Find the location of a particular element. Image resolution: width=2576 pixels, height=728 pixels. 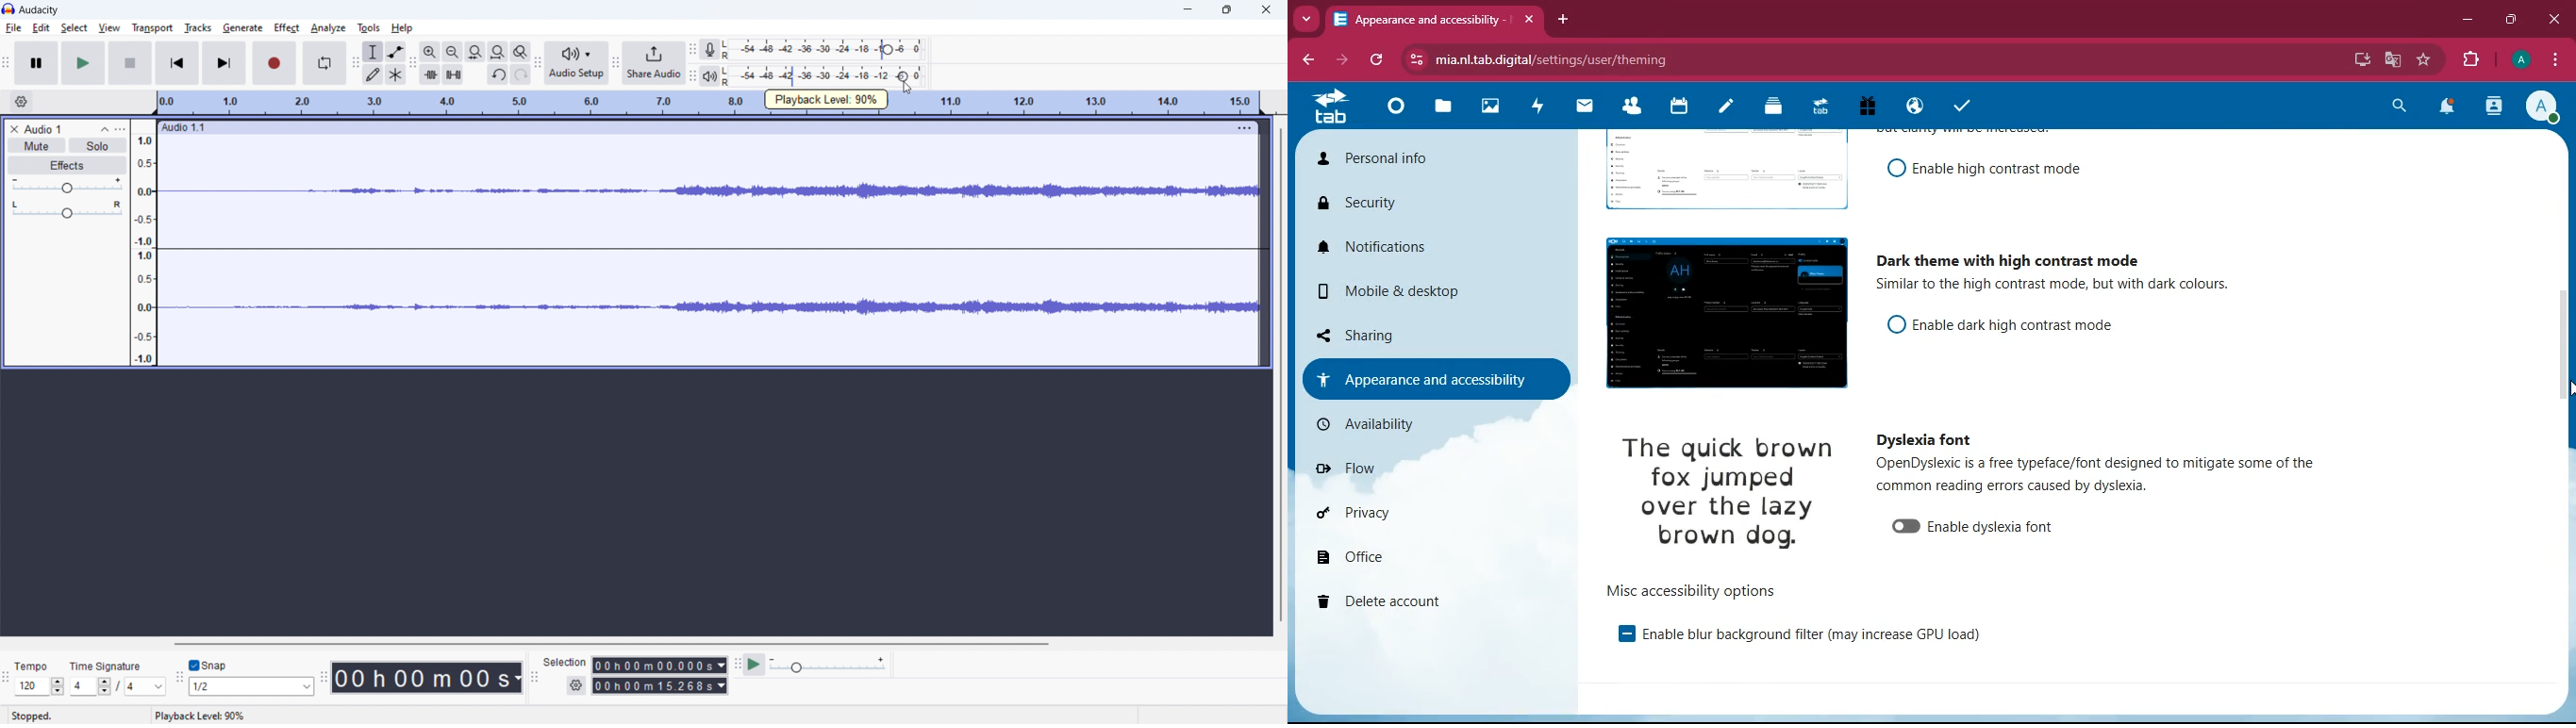

google translate is located at coordinates (2391, 59).